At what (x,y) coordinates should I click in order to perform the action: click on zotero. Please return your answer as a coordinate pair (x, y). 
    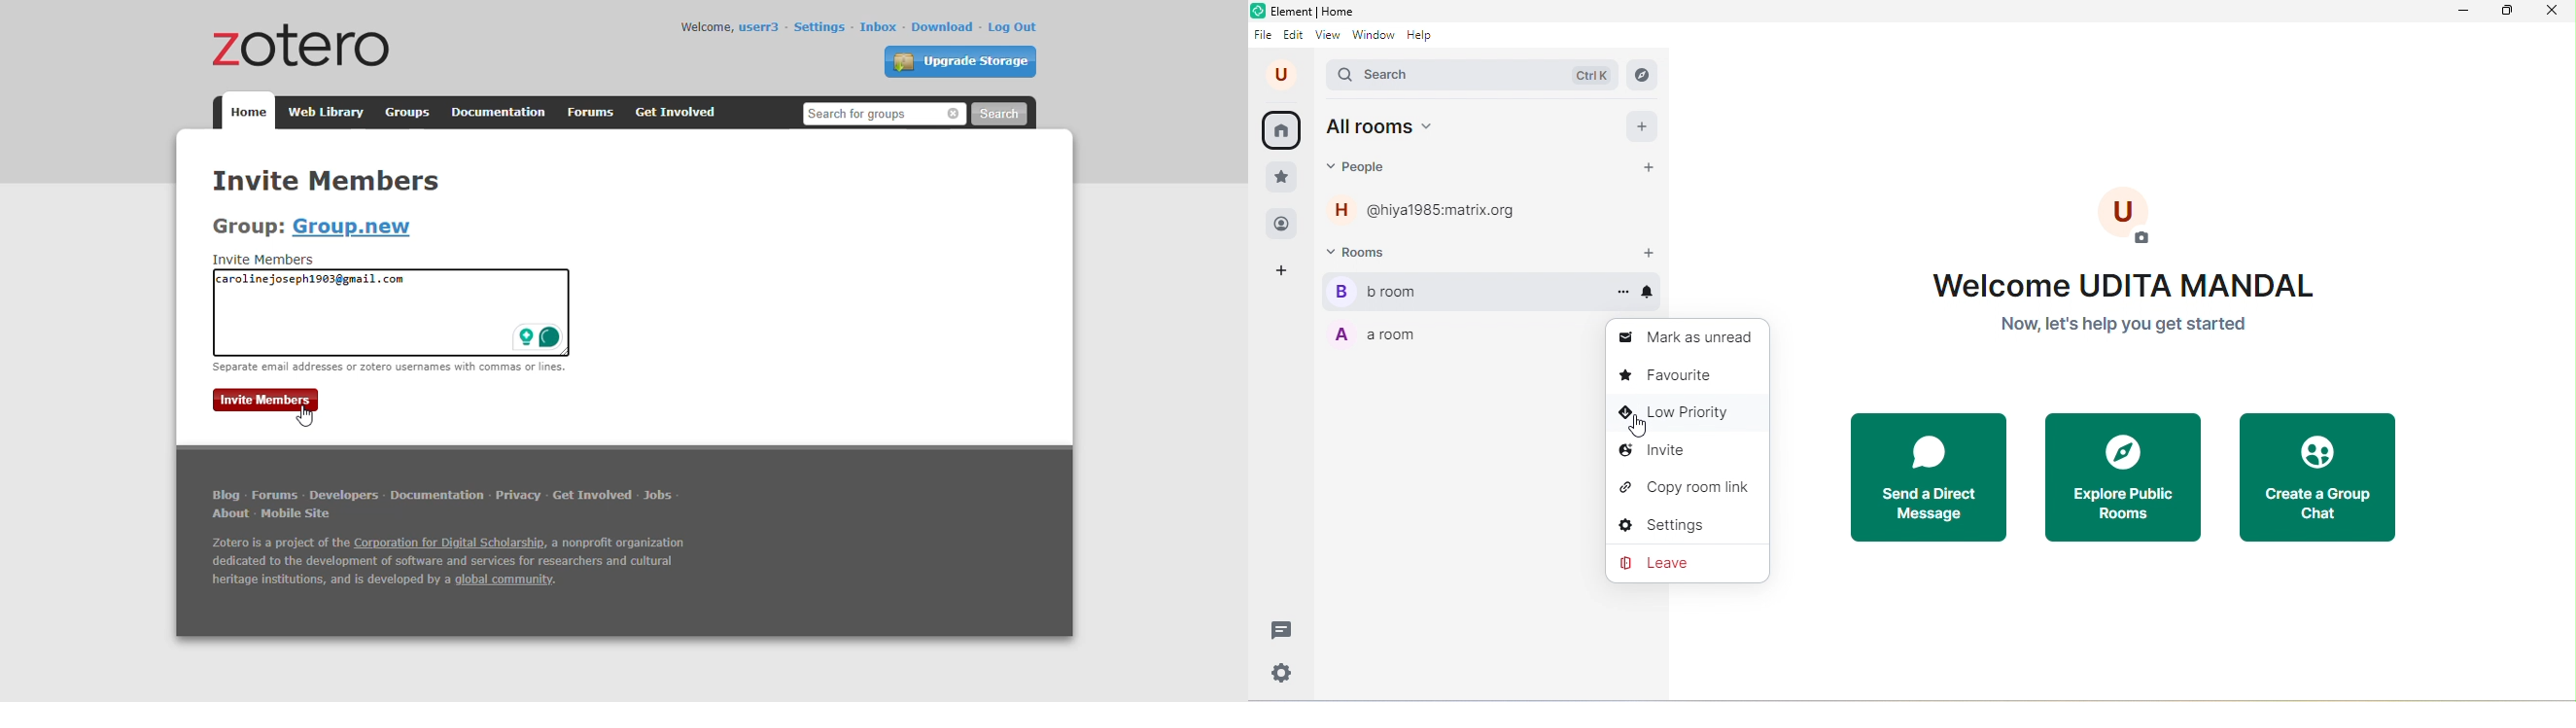
    Looking at the image, I should click on (295, 44).